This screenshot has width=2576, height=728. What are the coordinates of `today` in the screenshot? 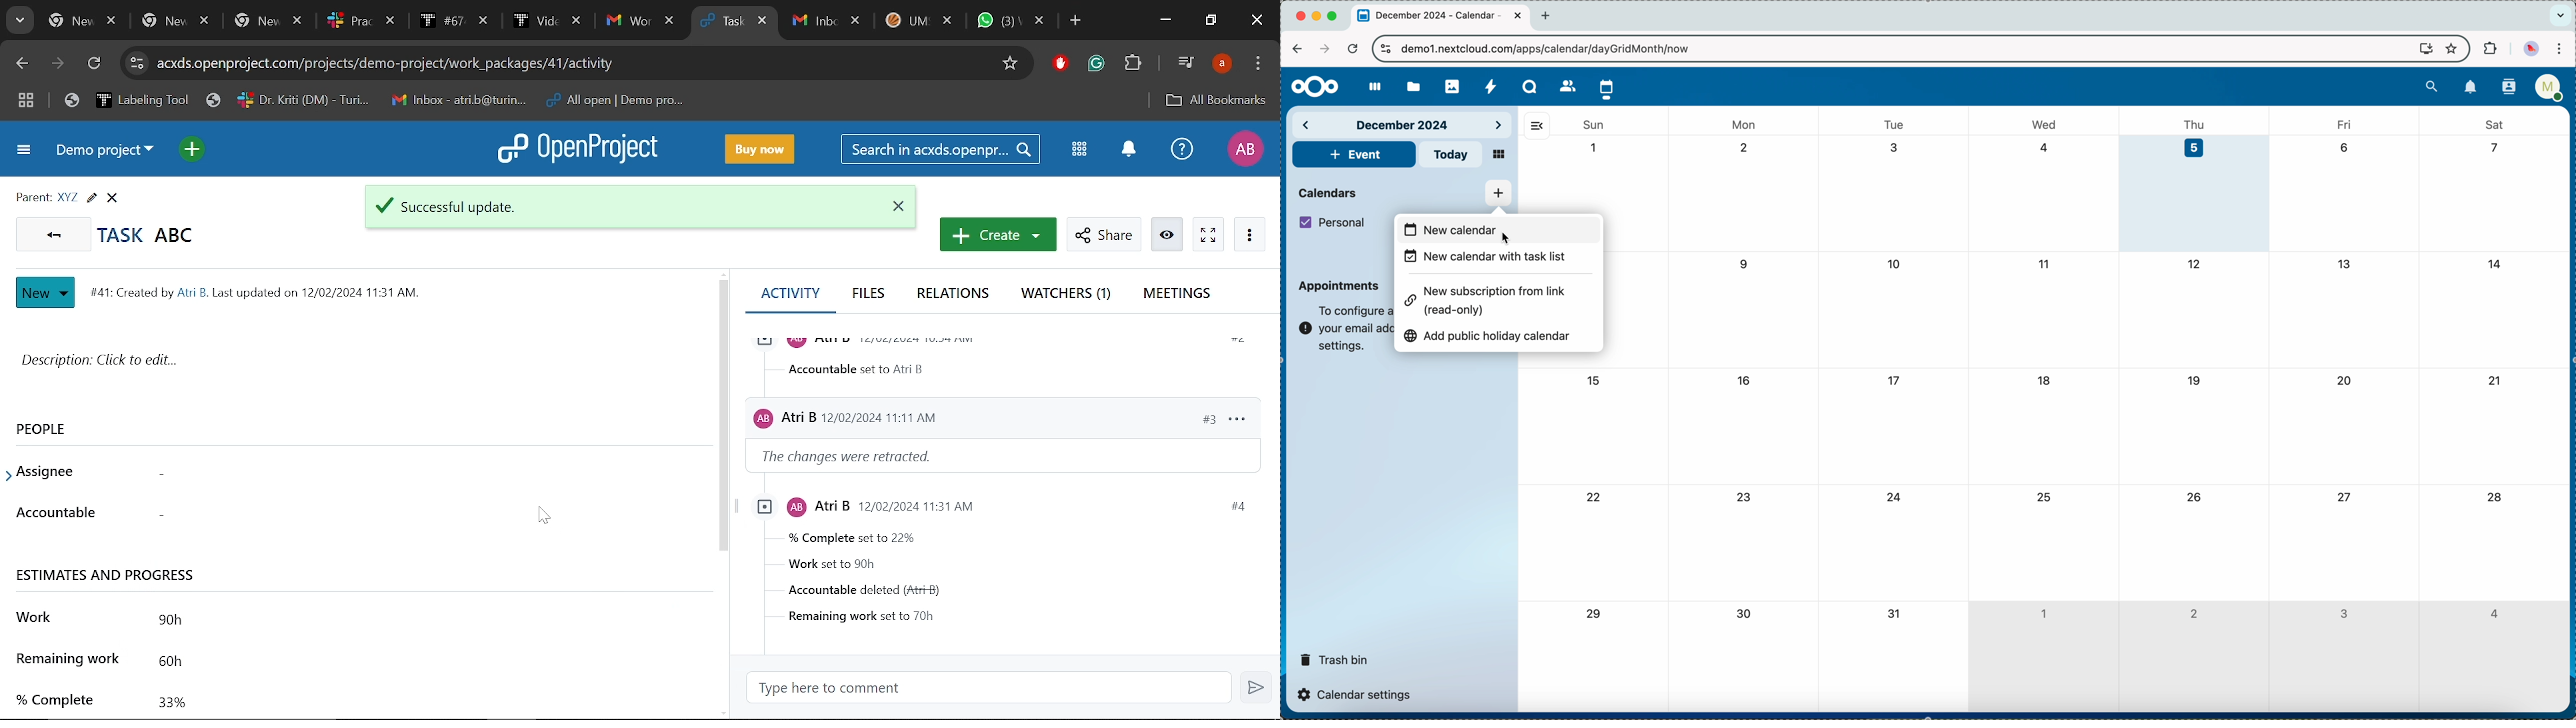 It's located at (1452, 154).